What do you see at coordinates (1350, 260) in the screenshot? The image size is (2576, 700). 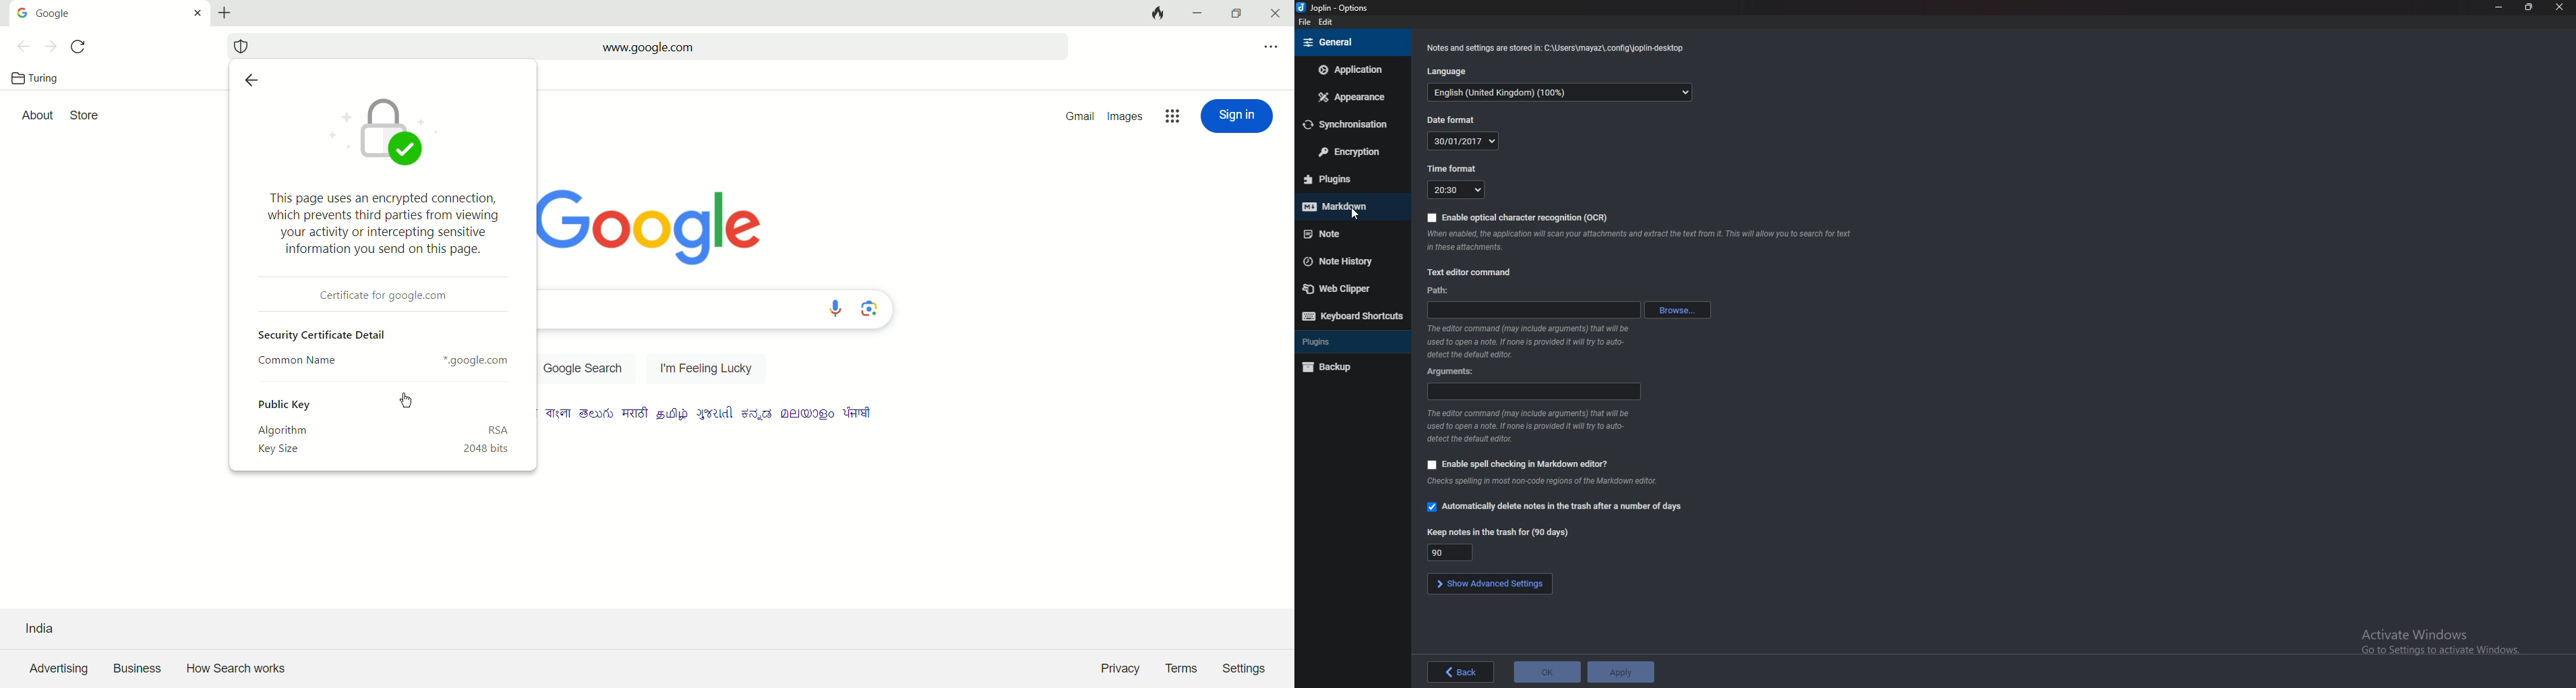 I see `note history` at bounding box center [1350, 260].